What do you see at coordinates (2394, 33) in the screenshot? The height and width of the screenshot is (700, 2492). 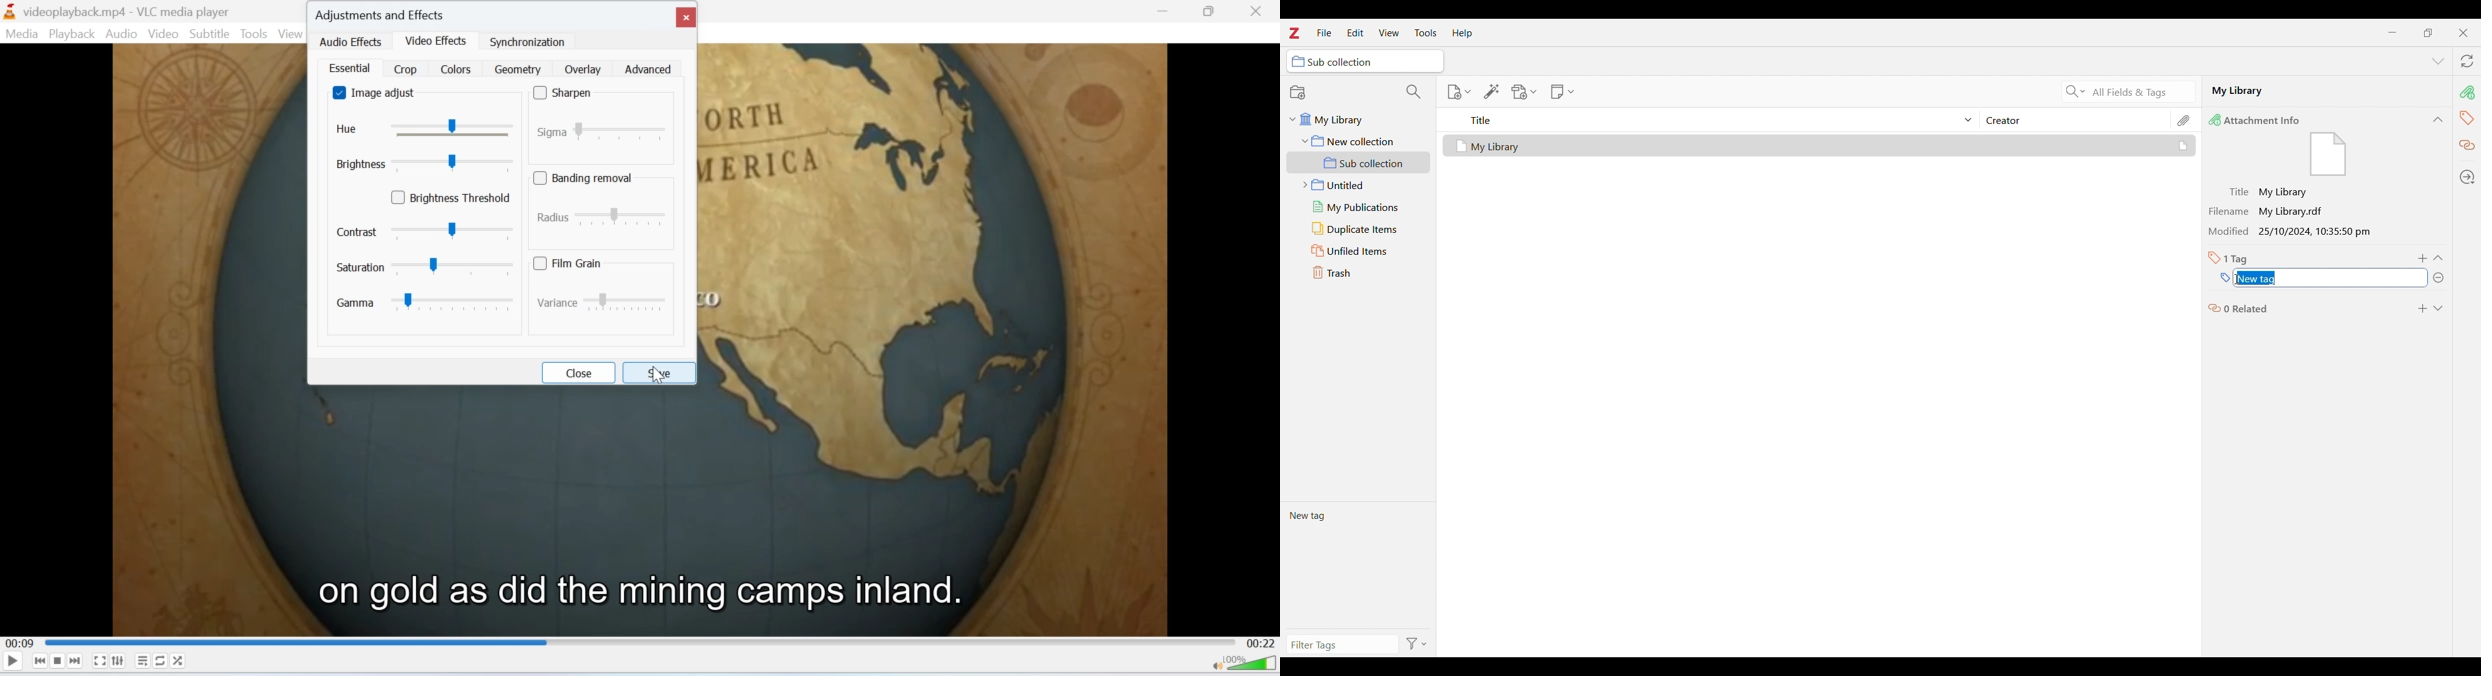 I see `Minimize` at bounding box center [2394, 33].